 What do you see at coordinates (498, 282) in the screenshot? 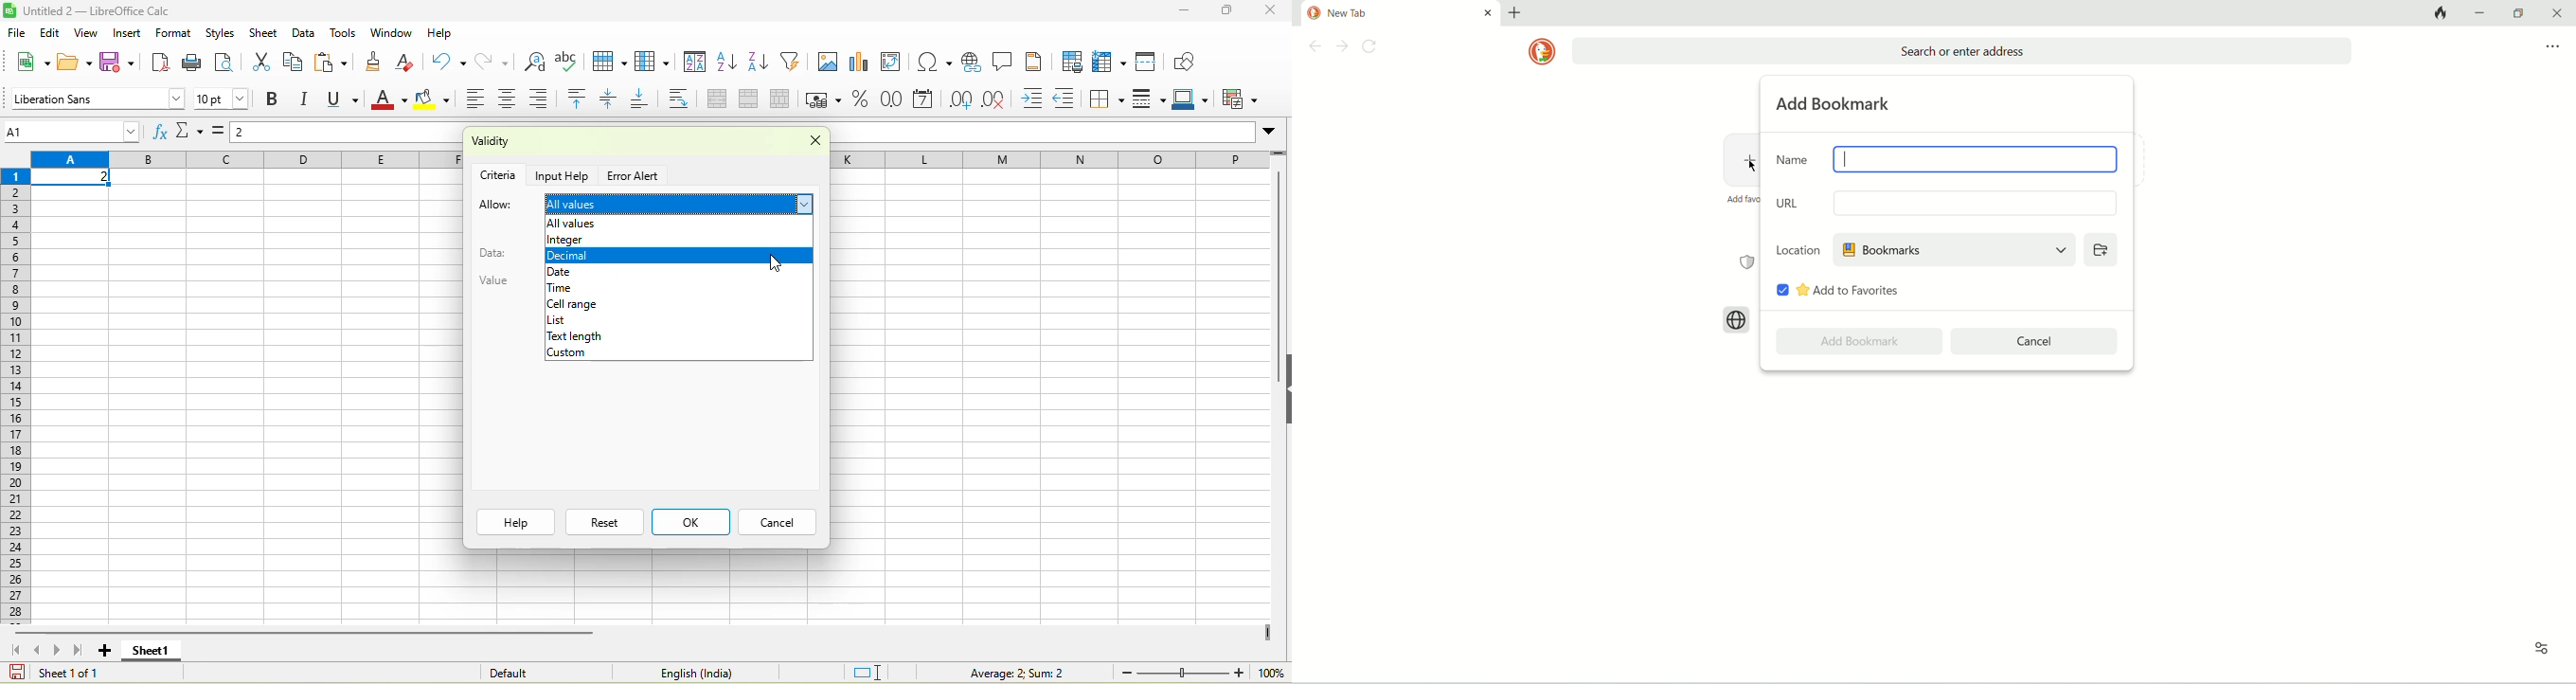
I see `value` at bounding box center [498, 282].